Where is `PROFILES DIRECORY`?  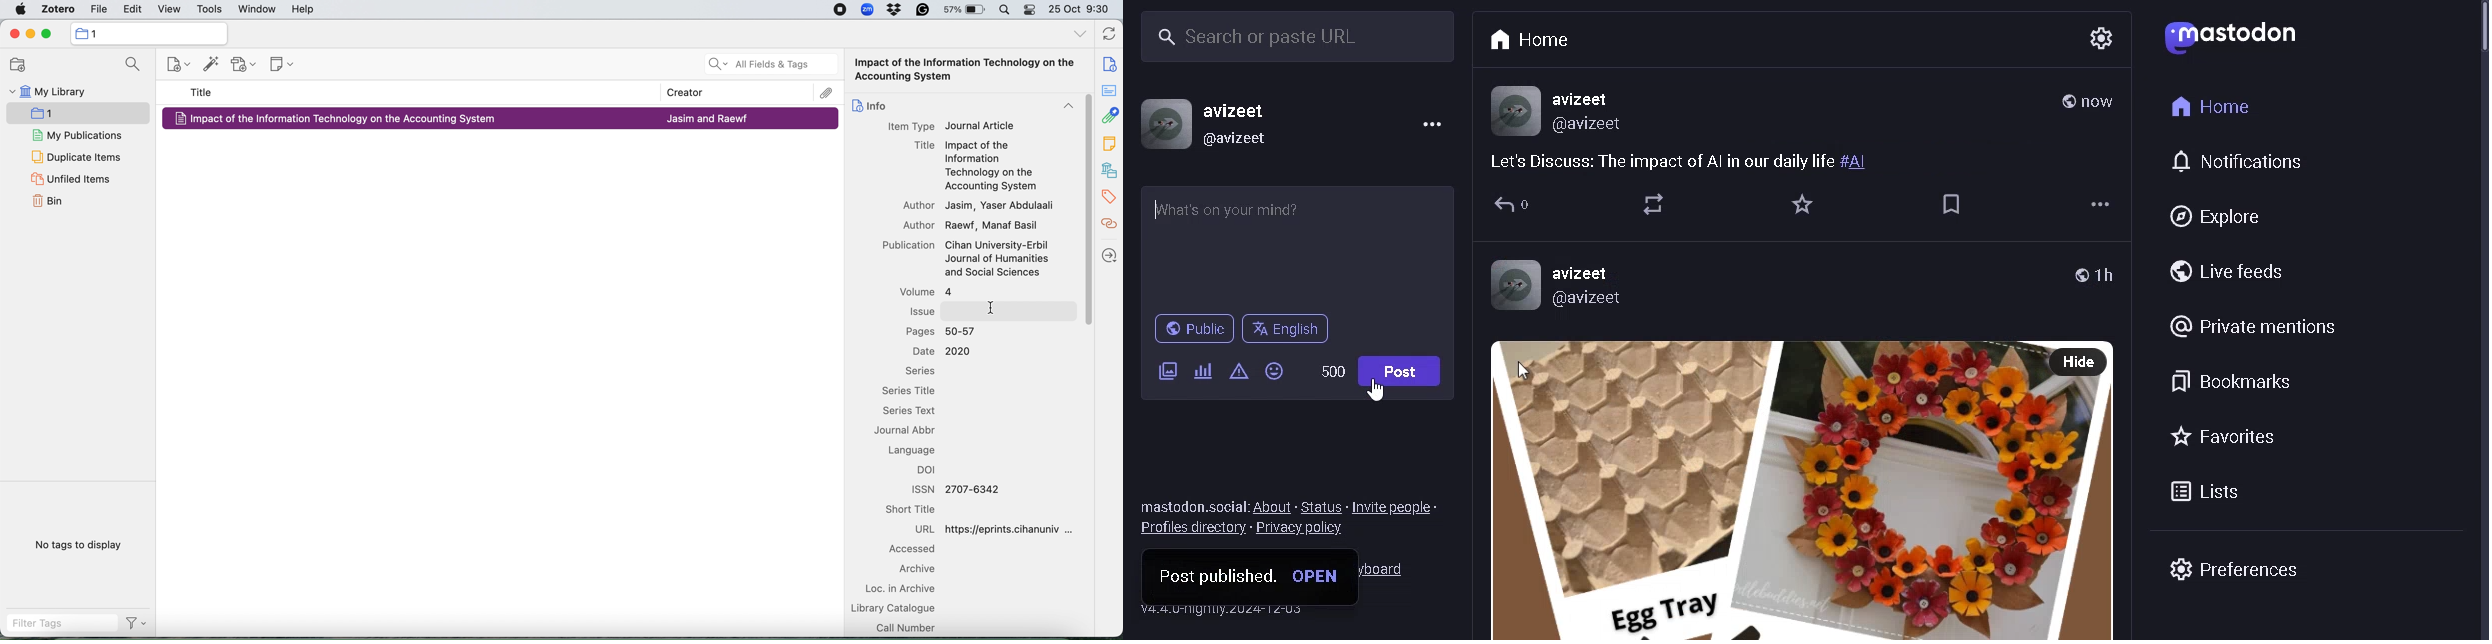
PROFILES DIRECORY is located at coordinates (1191, 530).